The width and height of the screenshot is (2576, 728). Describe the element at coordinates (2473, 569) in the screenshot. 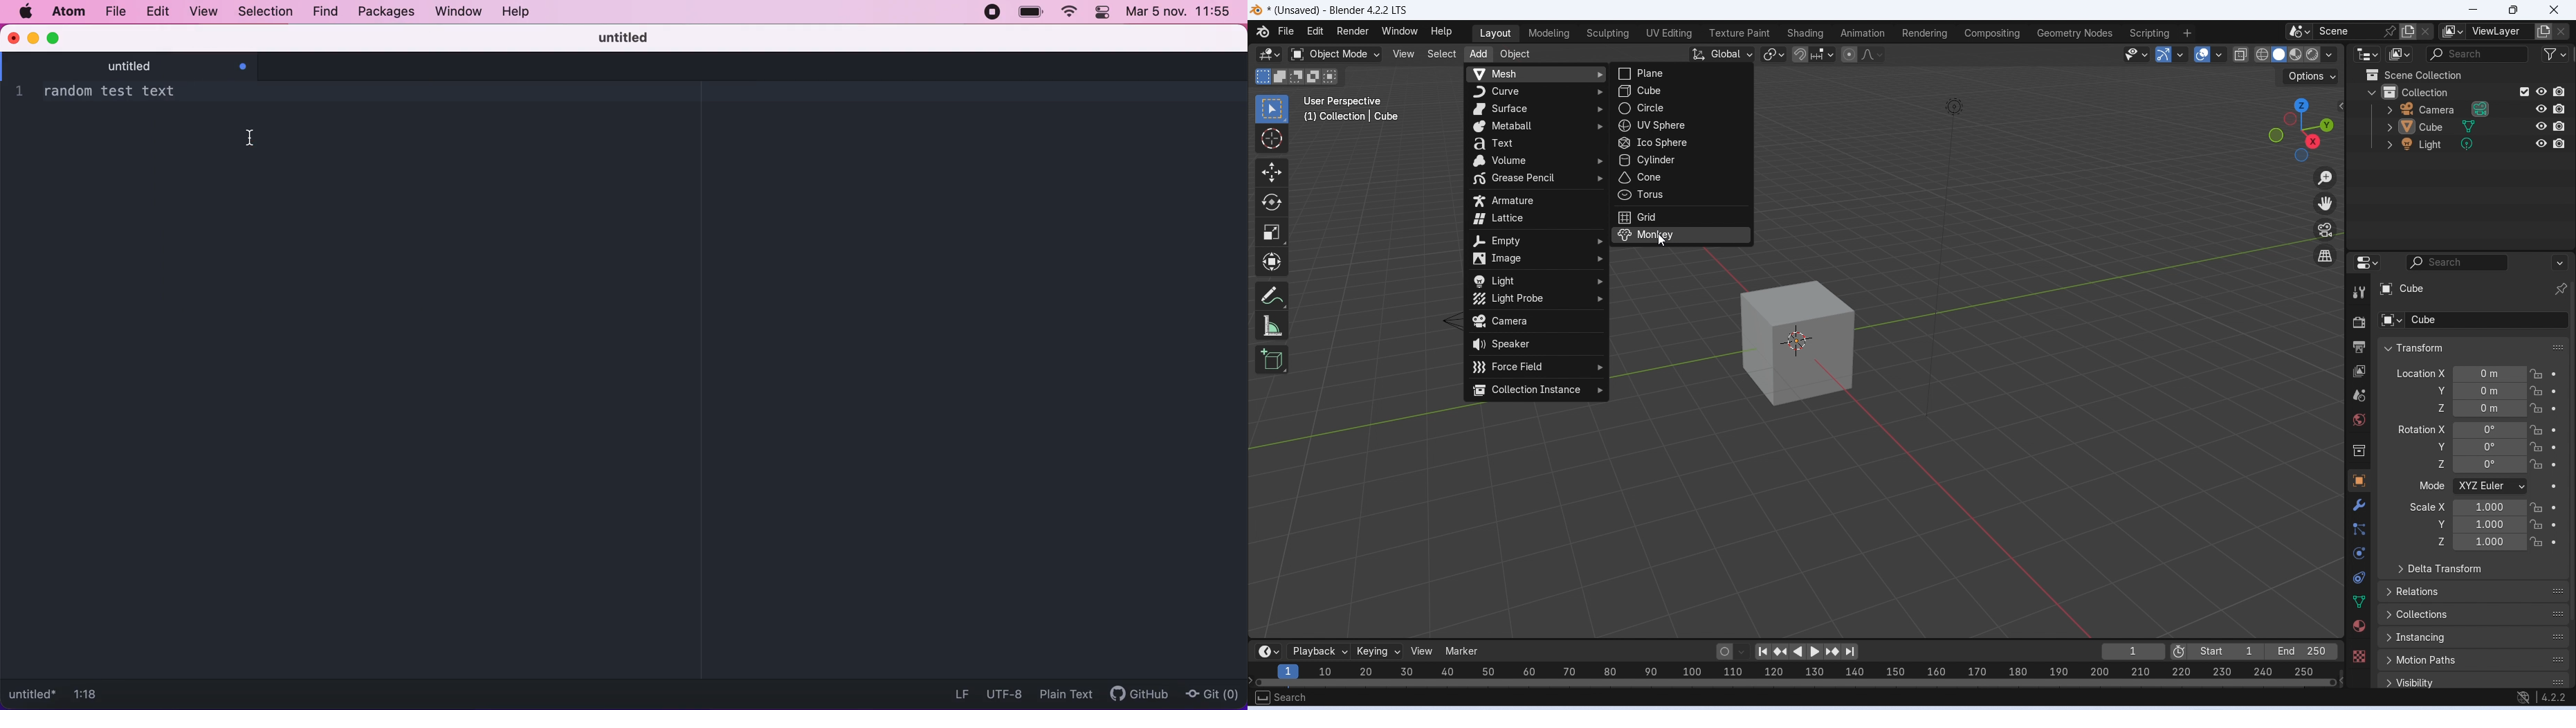

I see `delta transform` at that location.